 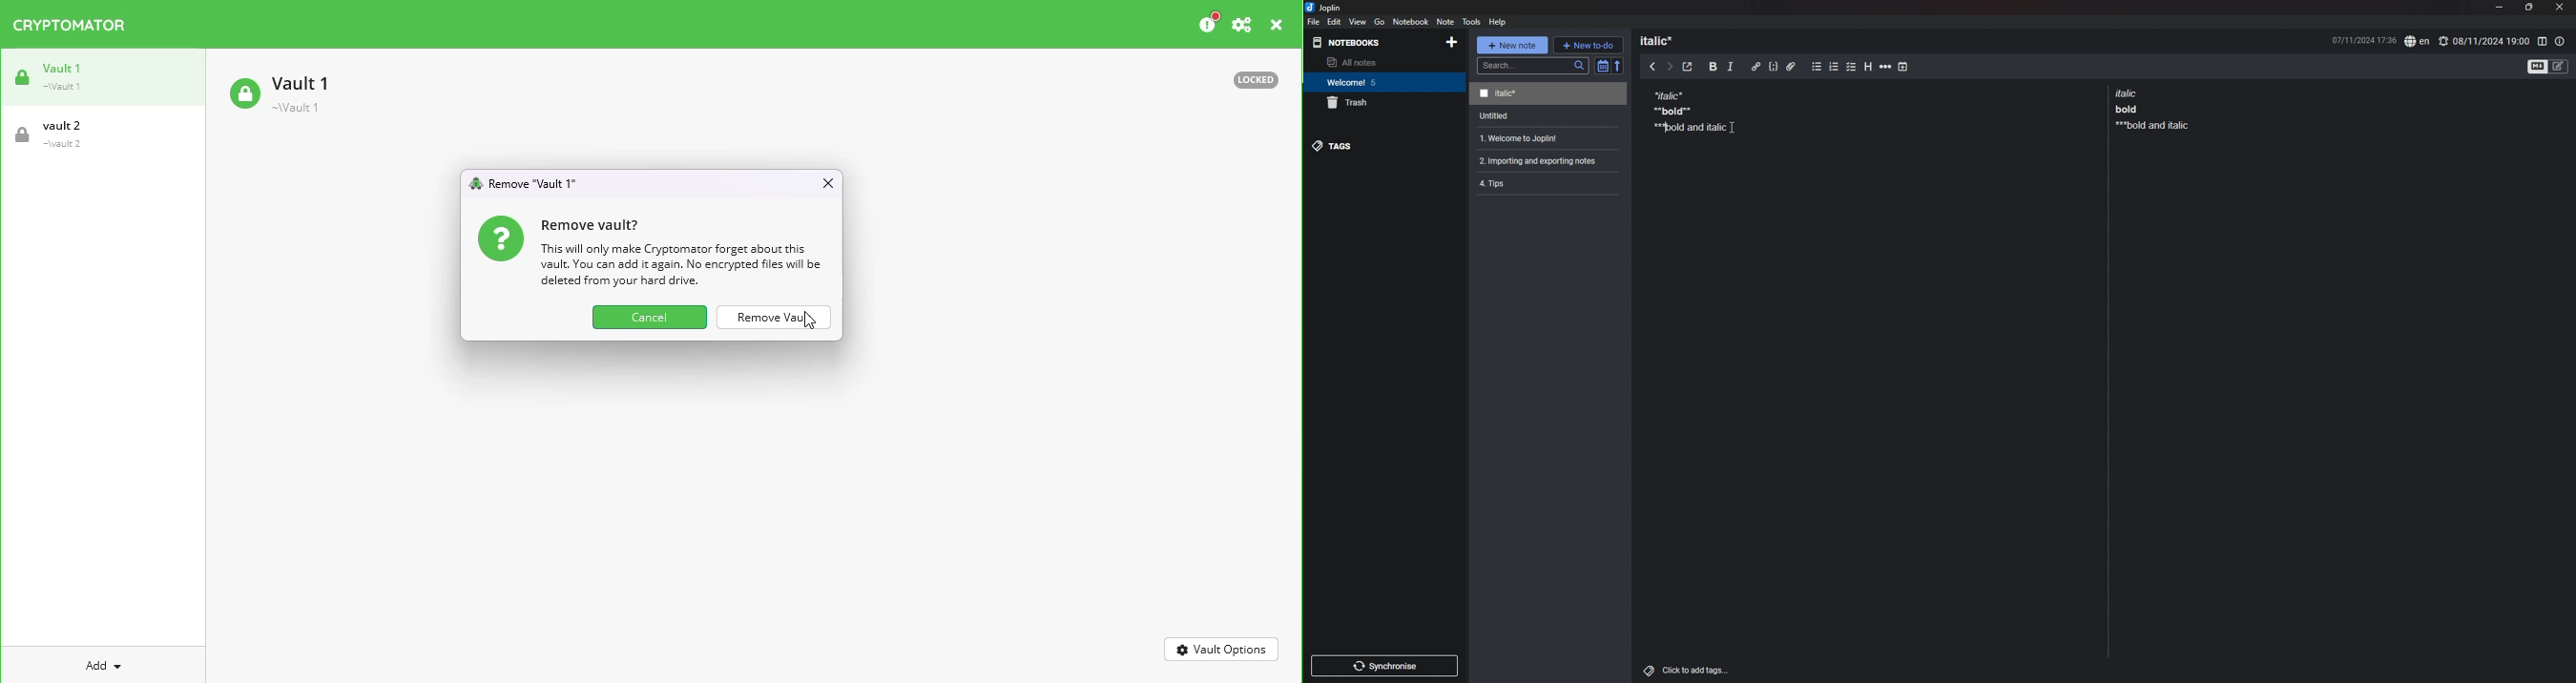 I want to click on code, so click(x=1773, y=67).